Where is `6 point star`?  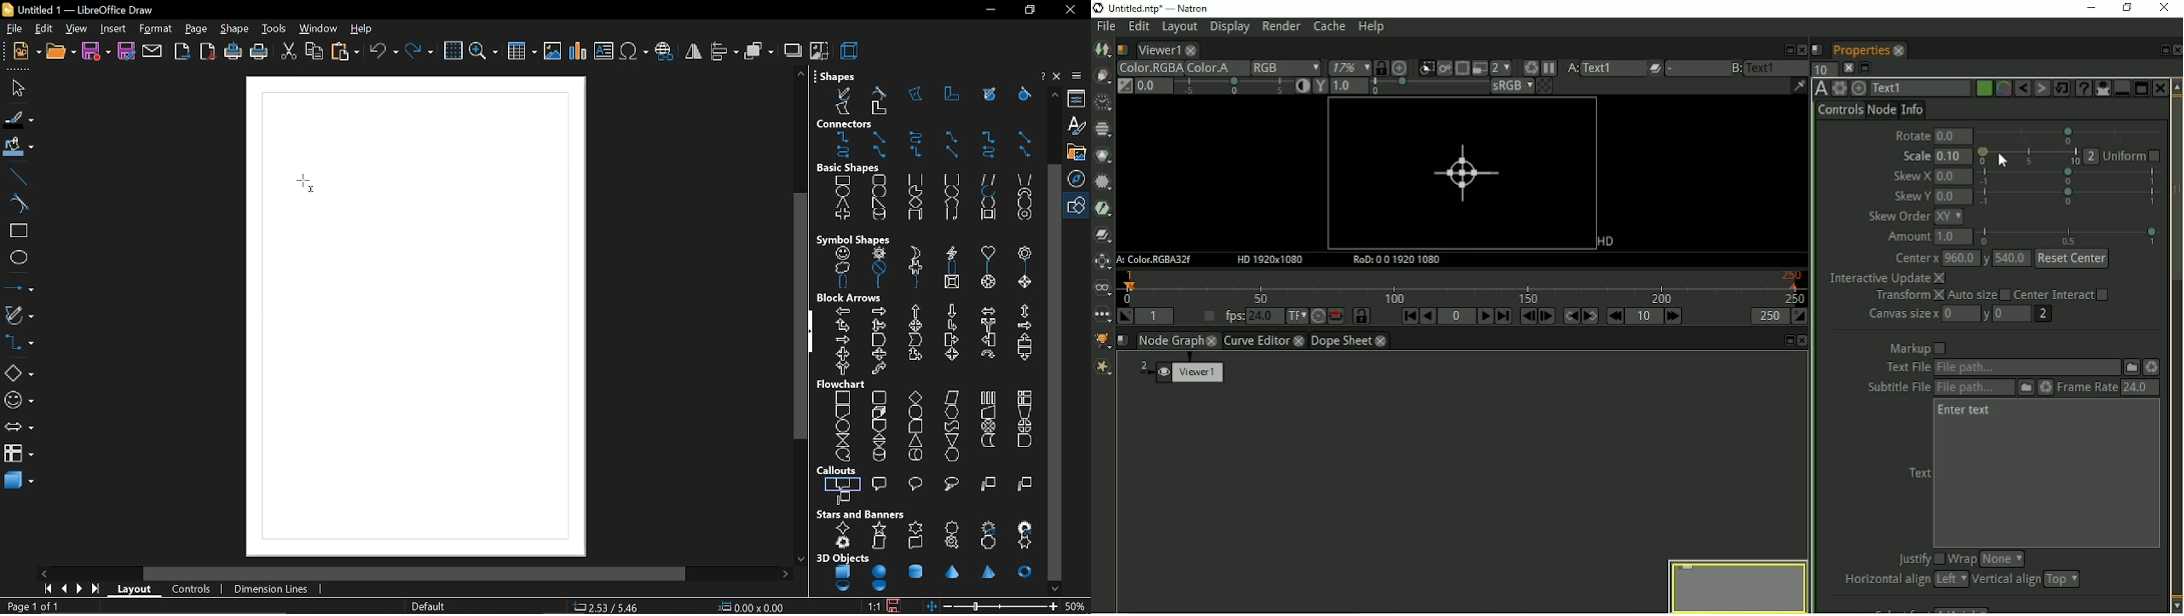
6 point star is located at coordinates (915, 528).